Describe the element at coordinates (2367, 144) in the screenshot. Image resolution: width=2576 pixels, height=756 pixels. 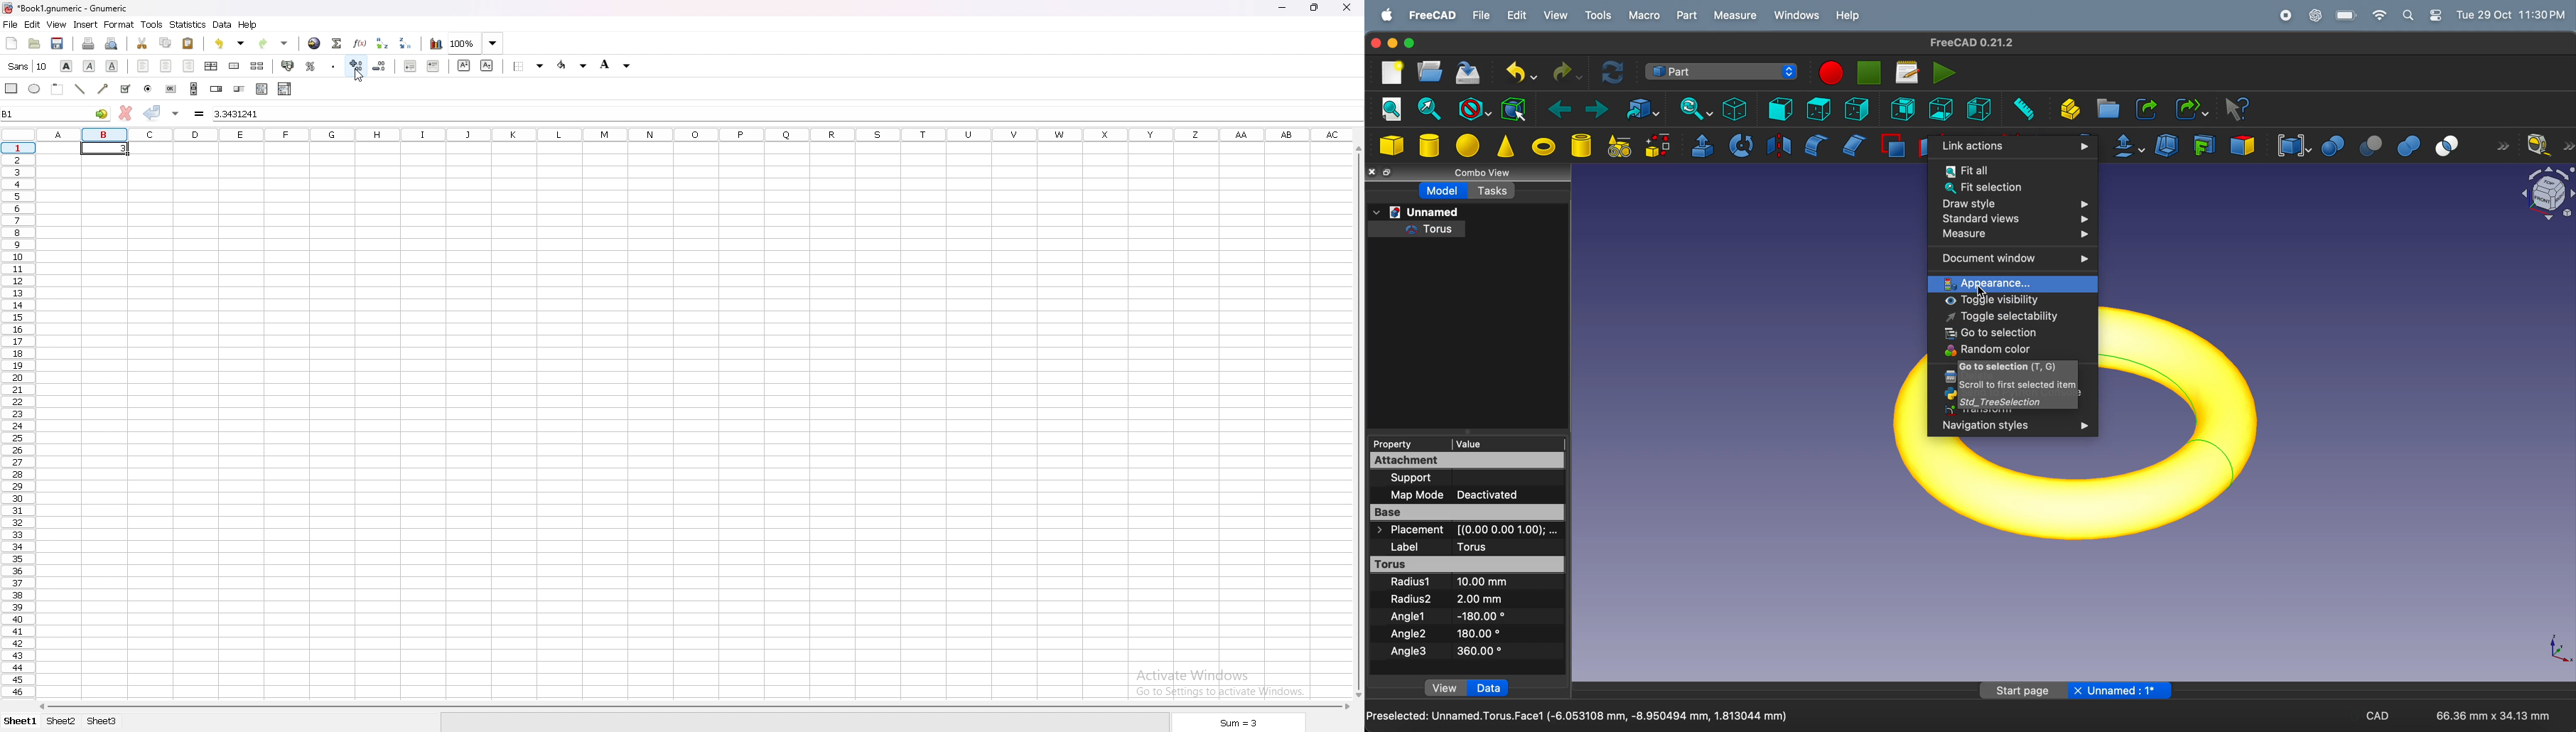
I see `cut` at that location.